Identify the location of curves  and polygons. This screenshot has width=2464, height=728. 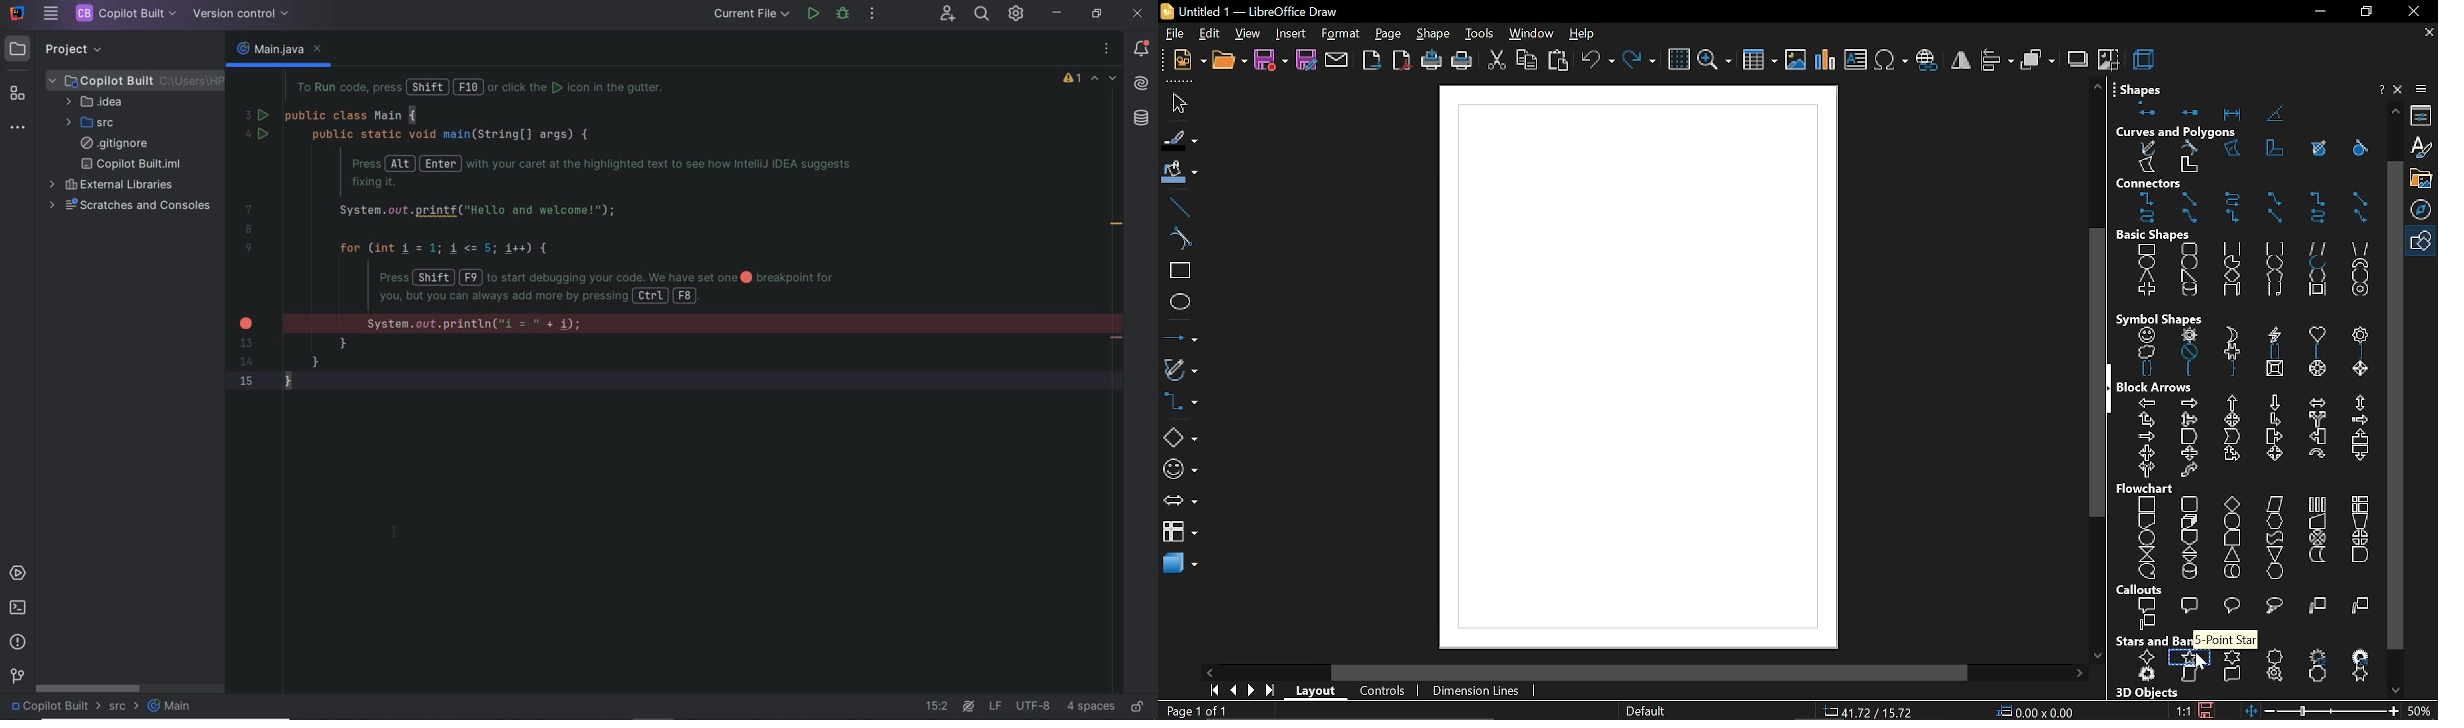
(2181, 130).